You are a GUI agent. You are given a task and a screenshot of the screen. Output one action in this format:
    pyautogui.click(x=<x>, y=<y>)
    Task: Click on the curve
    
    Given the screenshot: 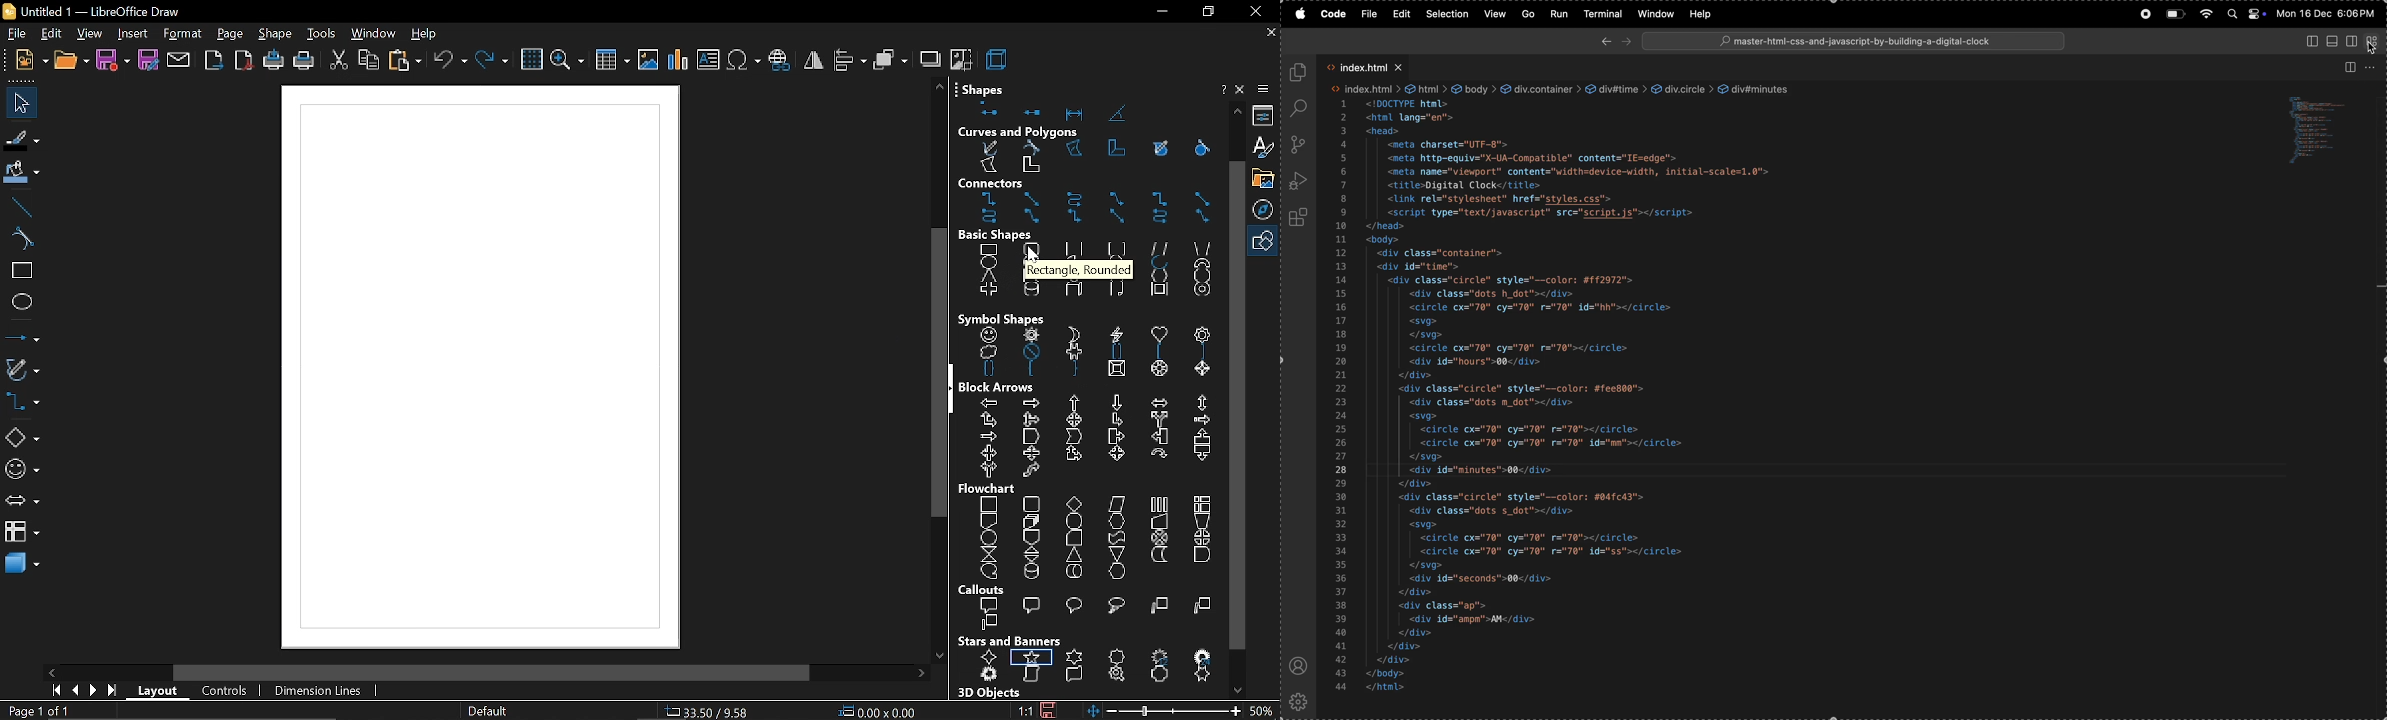 What is the action you would take?
    pyautogui.click(x=22, y=240)
    